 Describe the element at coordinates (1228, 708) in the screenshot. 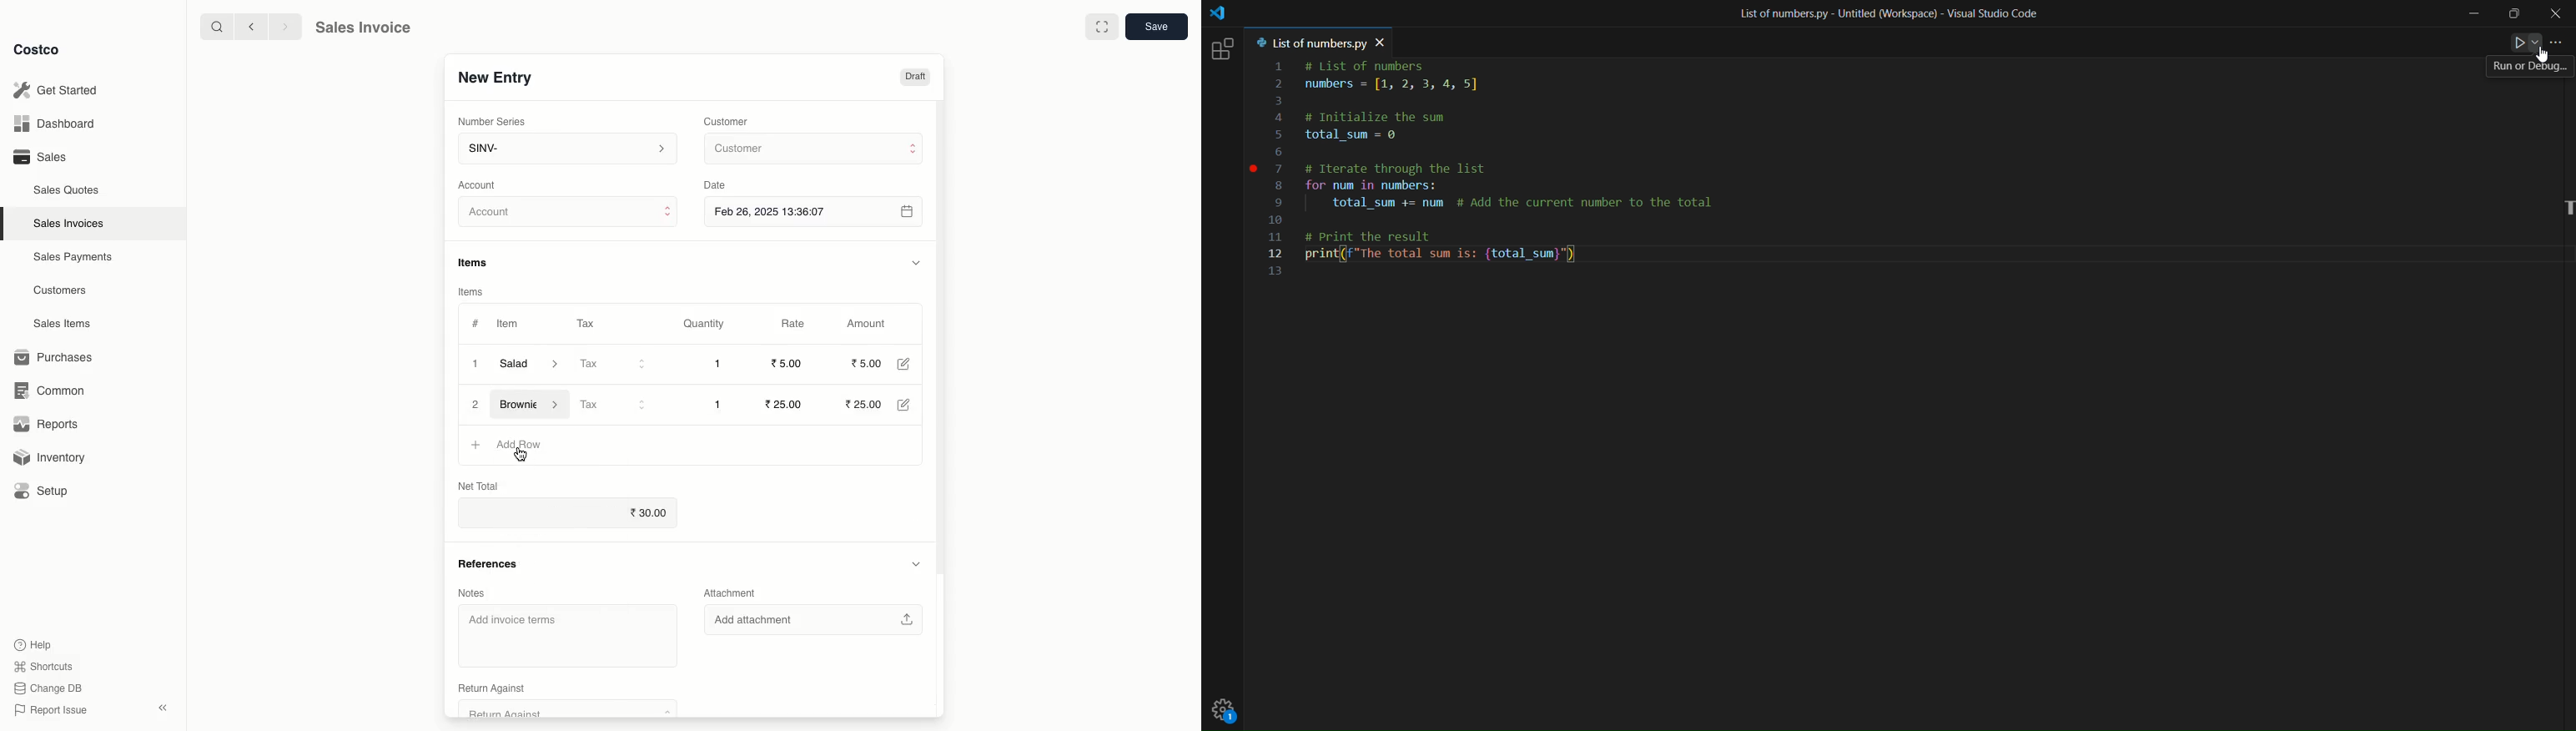

I see `setting` at that location.